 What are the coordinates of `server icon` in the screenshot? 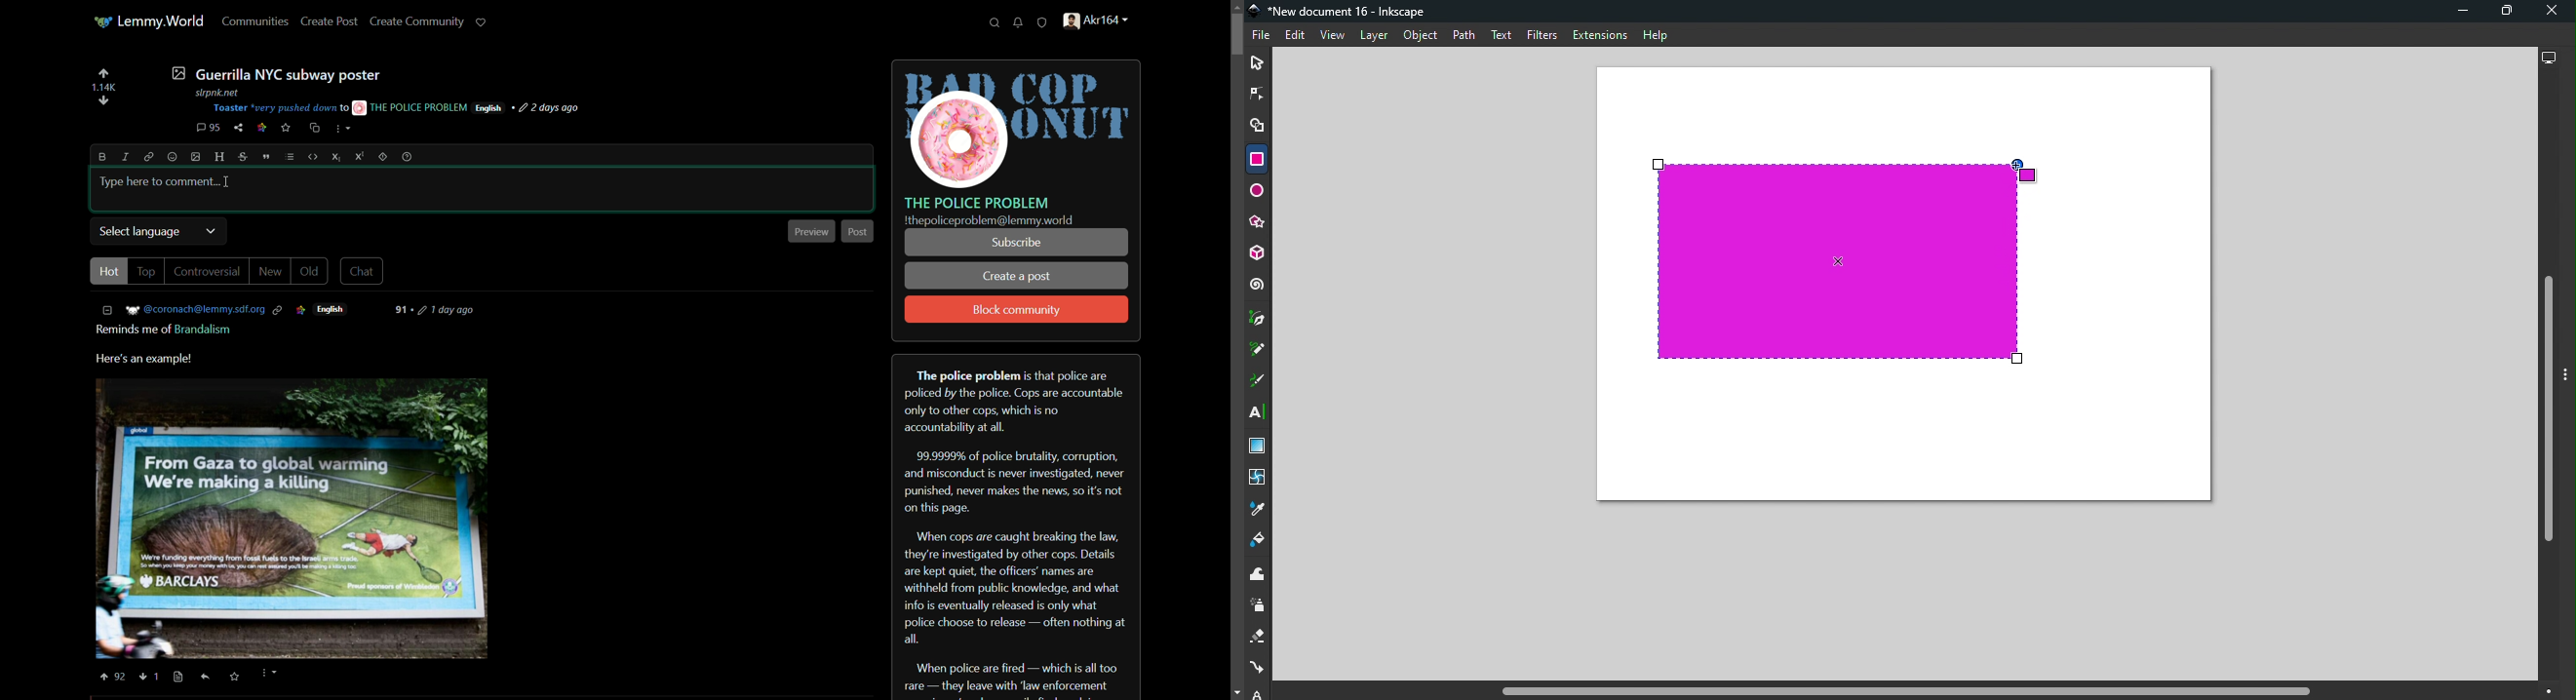 It's located at (1018, 125).